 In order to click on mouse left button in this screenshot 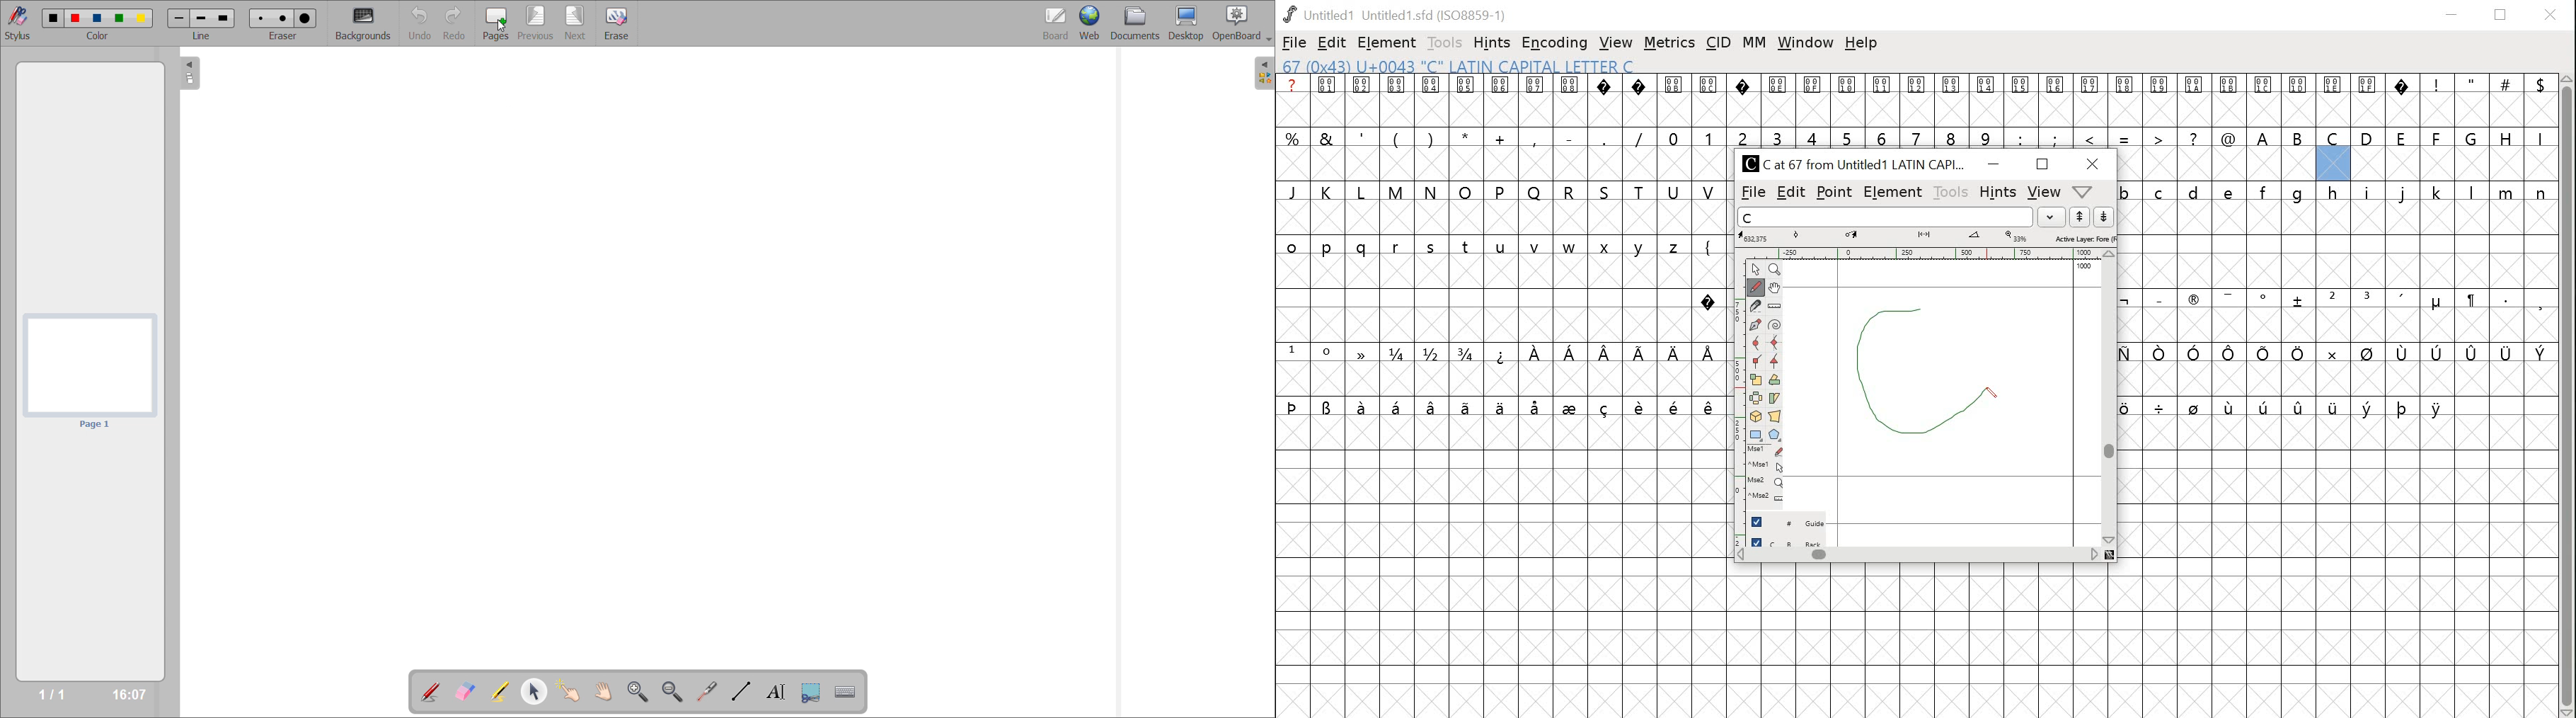, I will do `click(1768, 451)`.